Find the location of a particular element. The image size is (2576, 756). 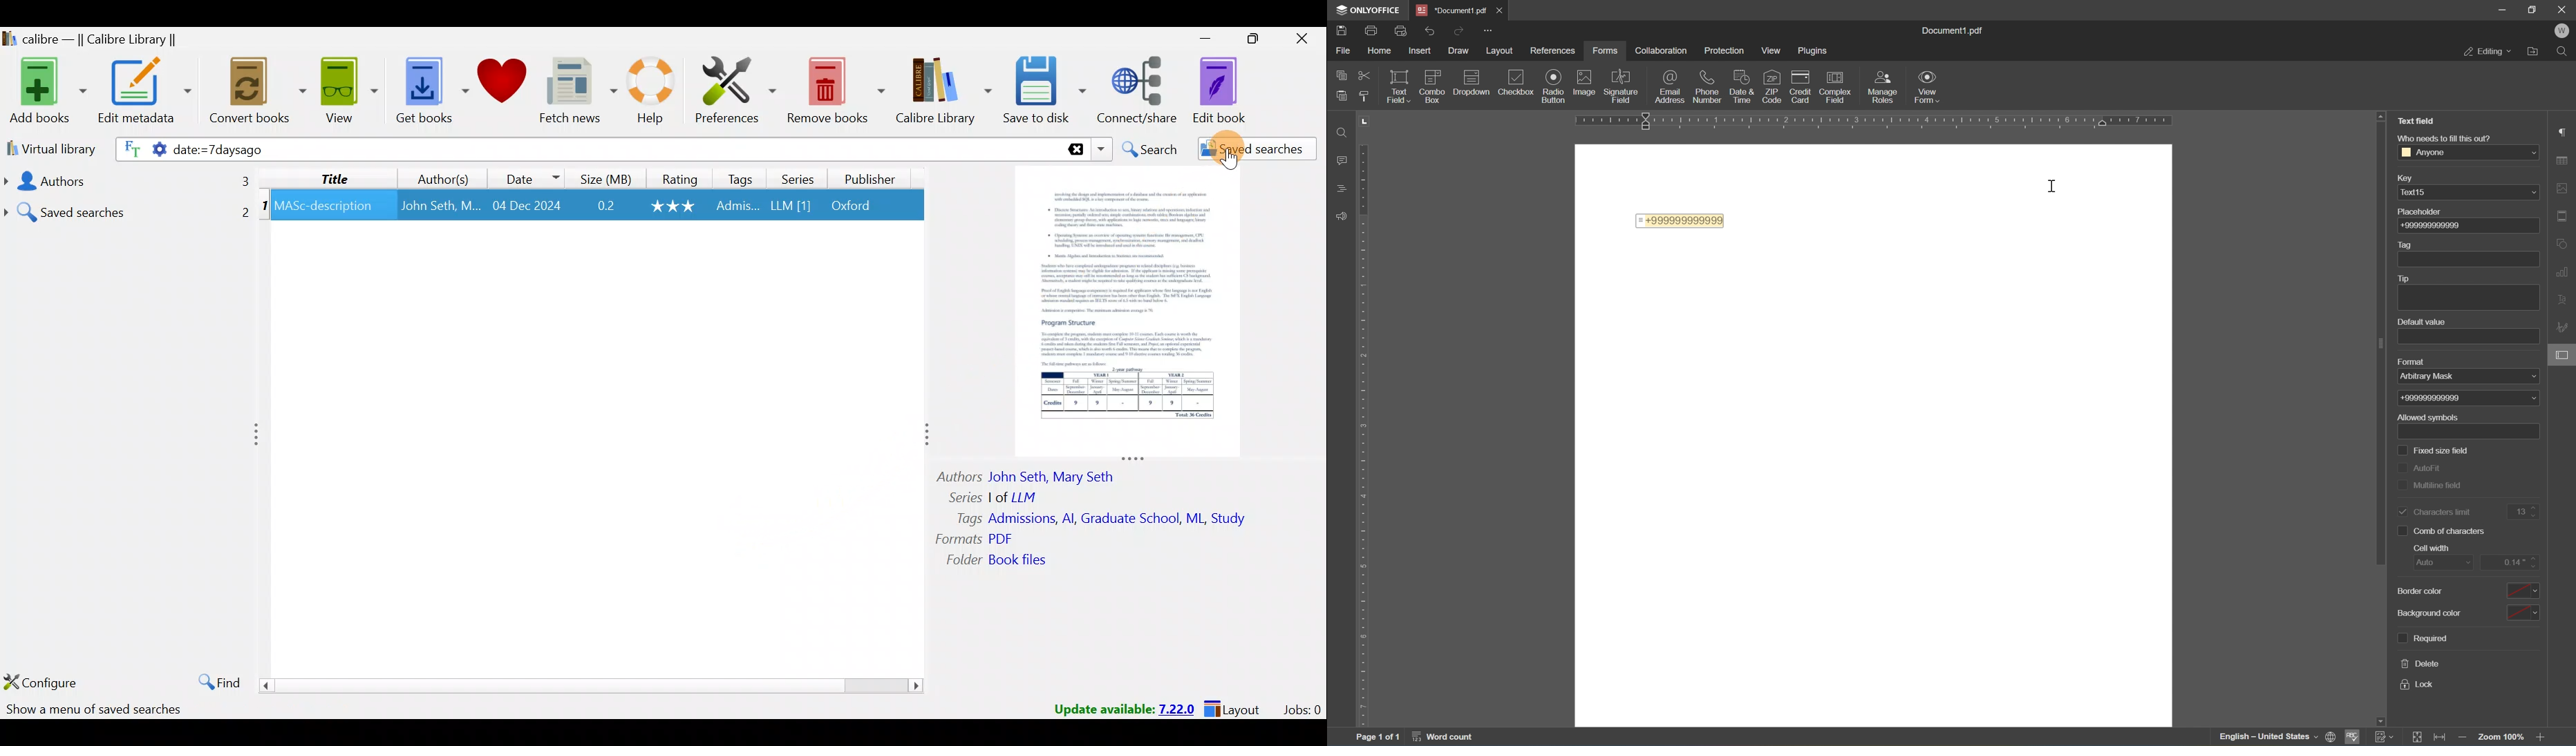

Edit book is located at coordinates (1230, 90).